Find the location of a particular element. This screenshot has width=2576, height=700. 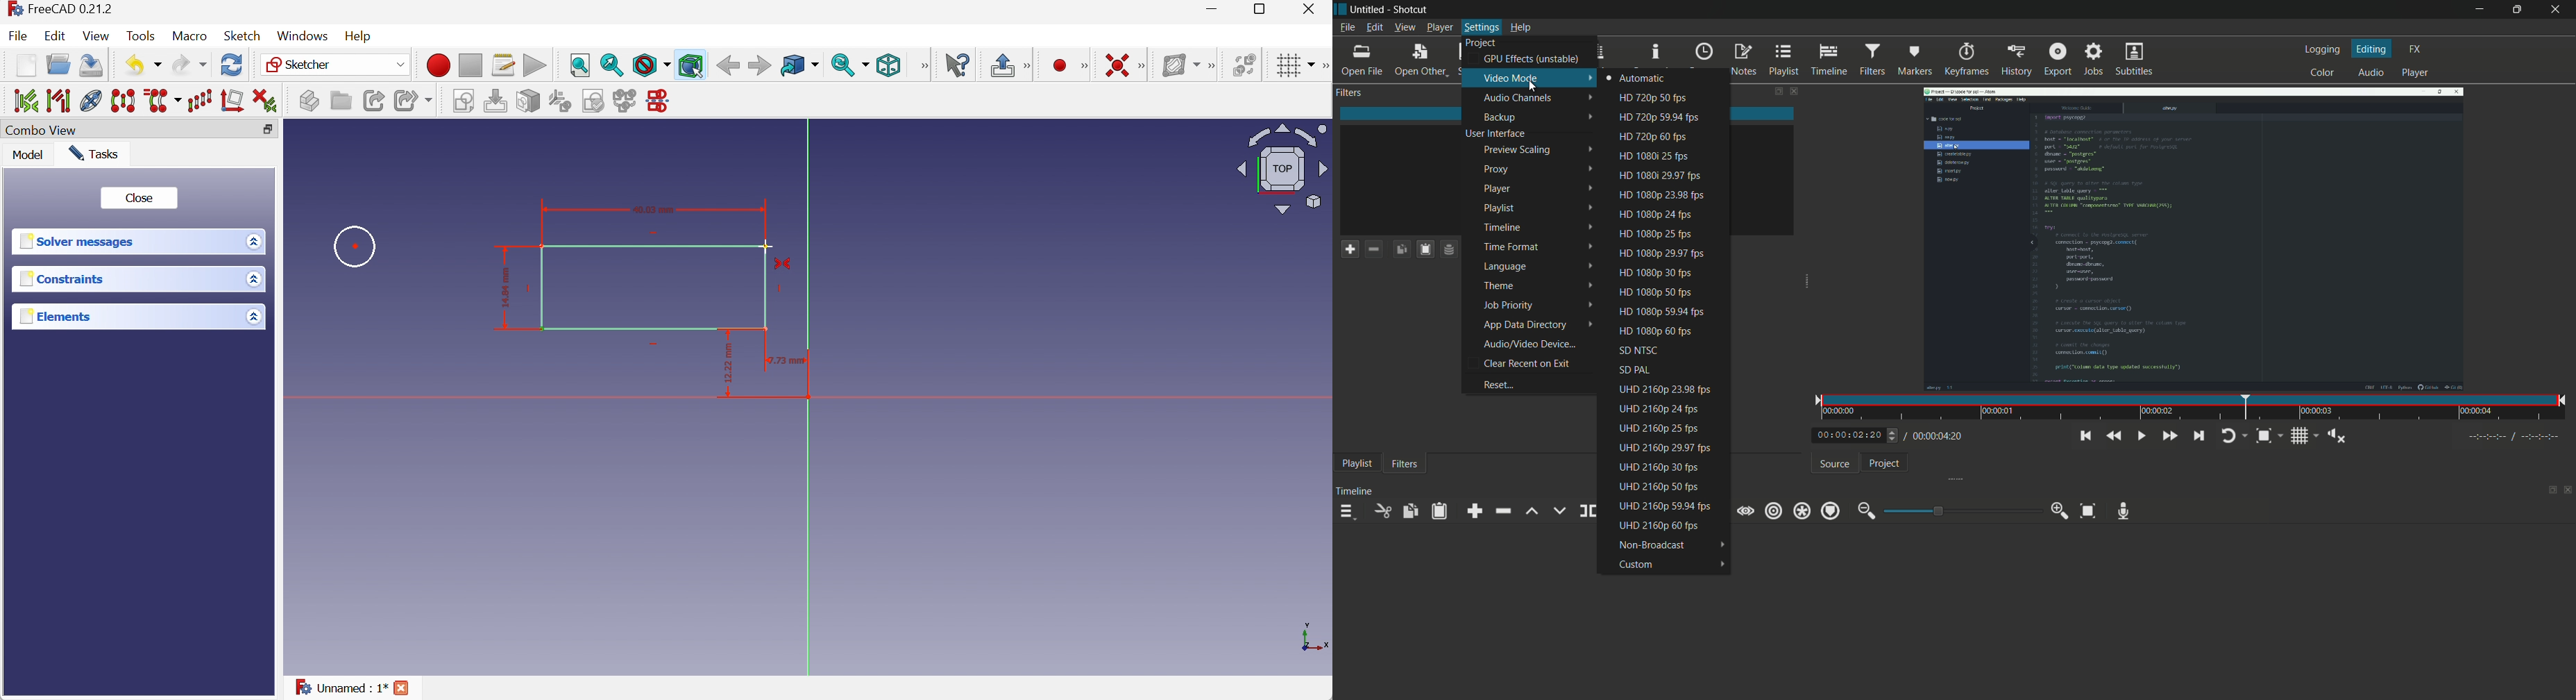

playlist is located at coordinates (1354, 465).